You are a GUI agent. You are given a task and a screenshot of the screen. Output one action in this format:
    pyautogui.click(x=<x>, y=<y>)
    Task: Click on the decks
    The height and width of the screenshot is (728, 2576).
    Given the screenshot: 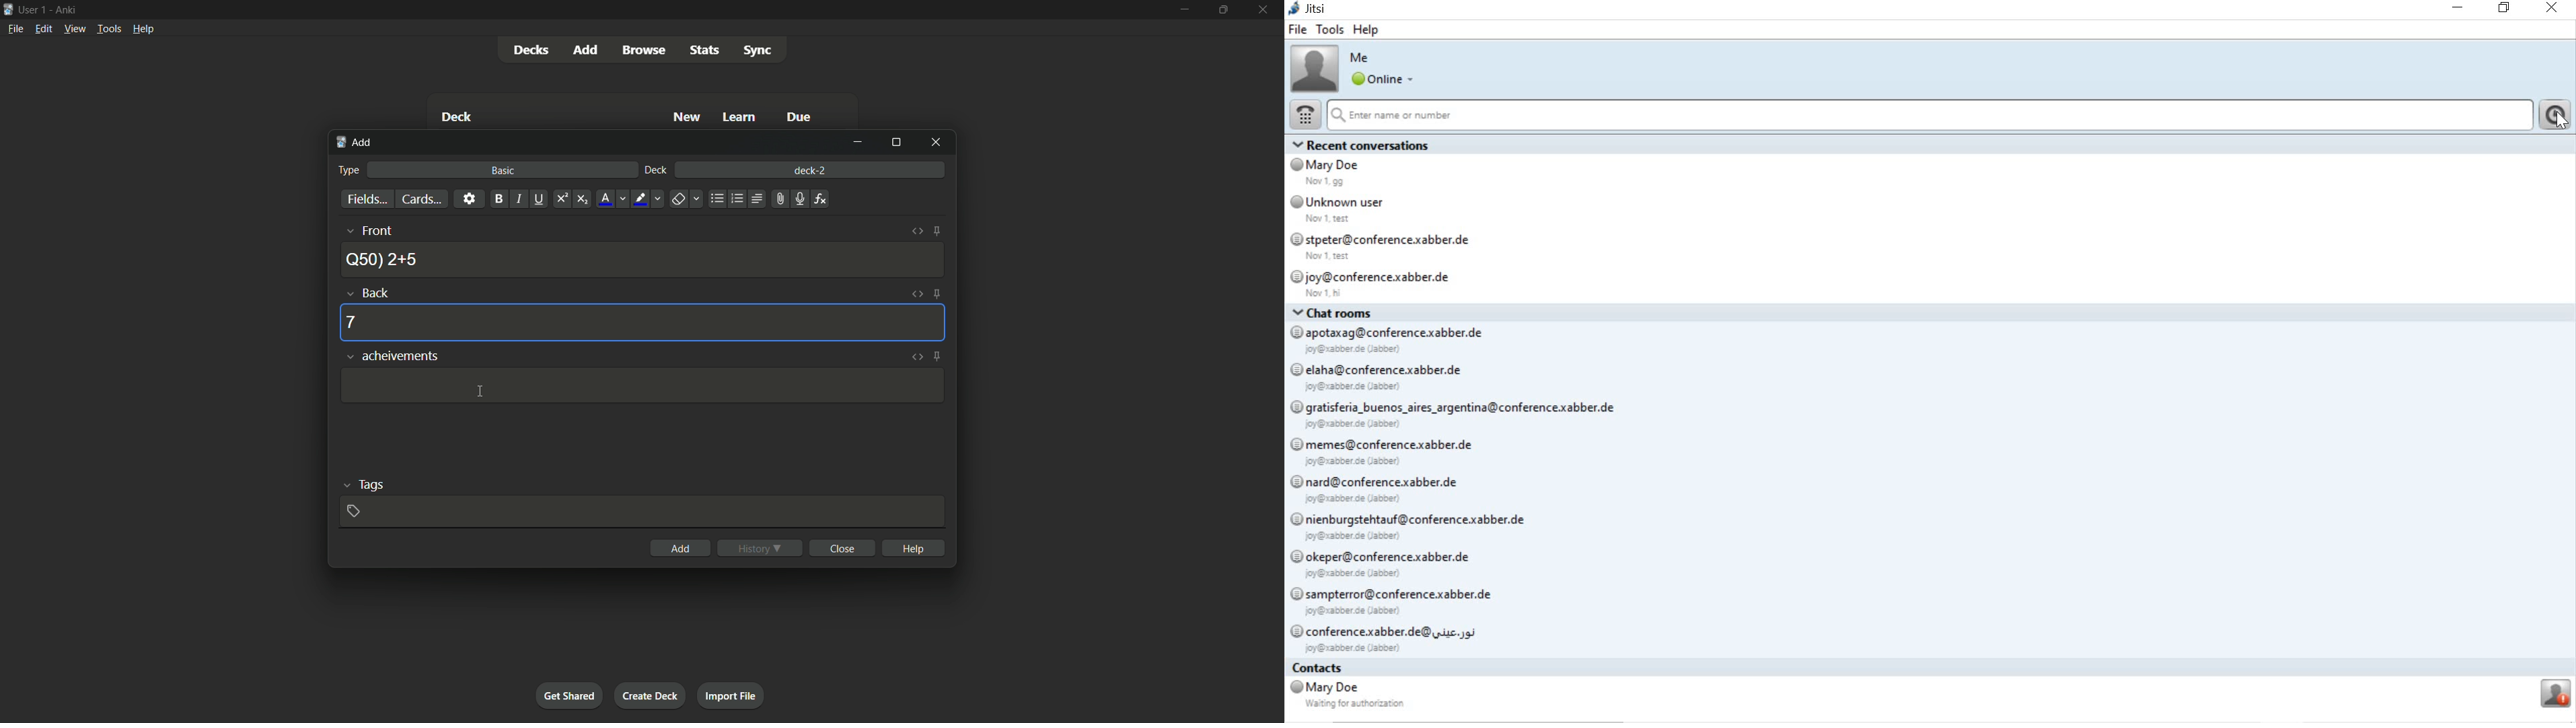 What is the action you would take?
    pyautogui.click(x=529, y=50)
    